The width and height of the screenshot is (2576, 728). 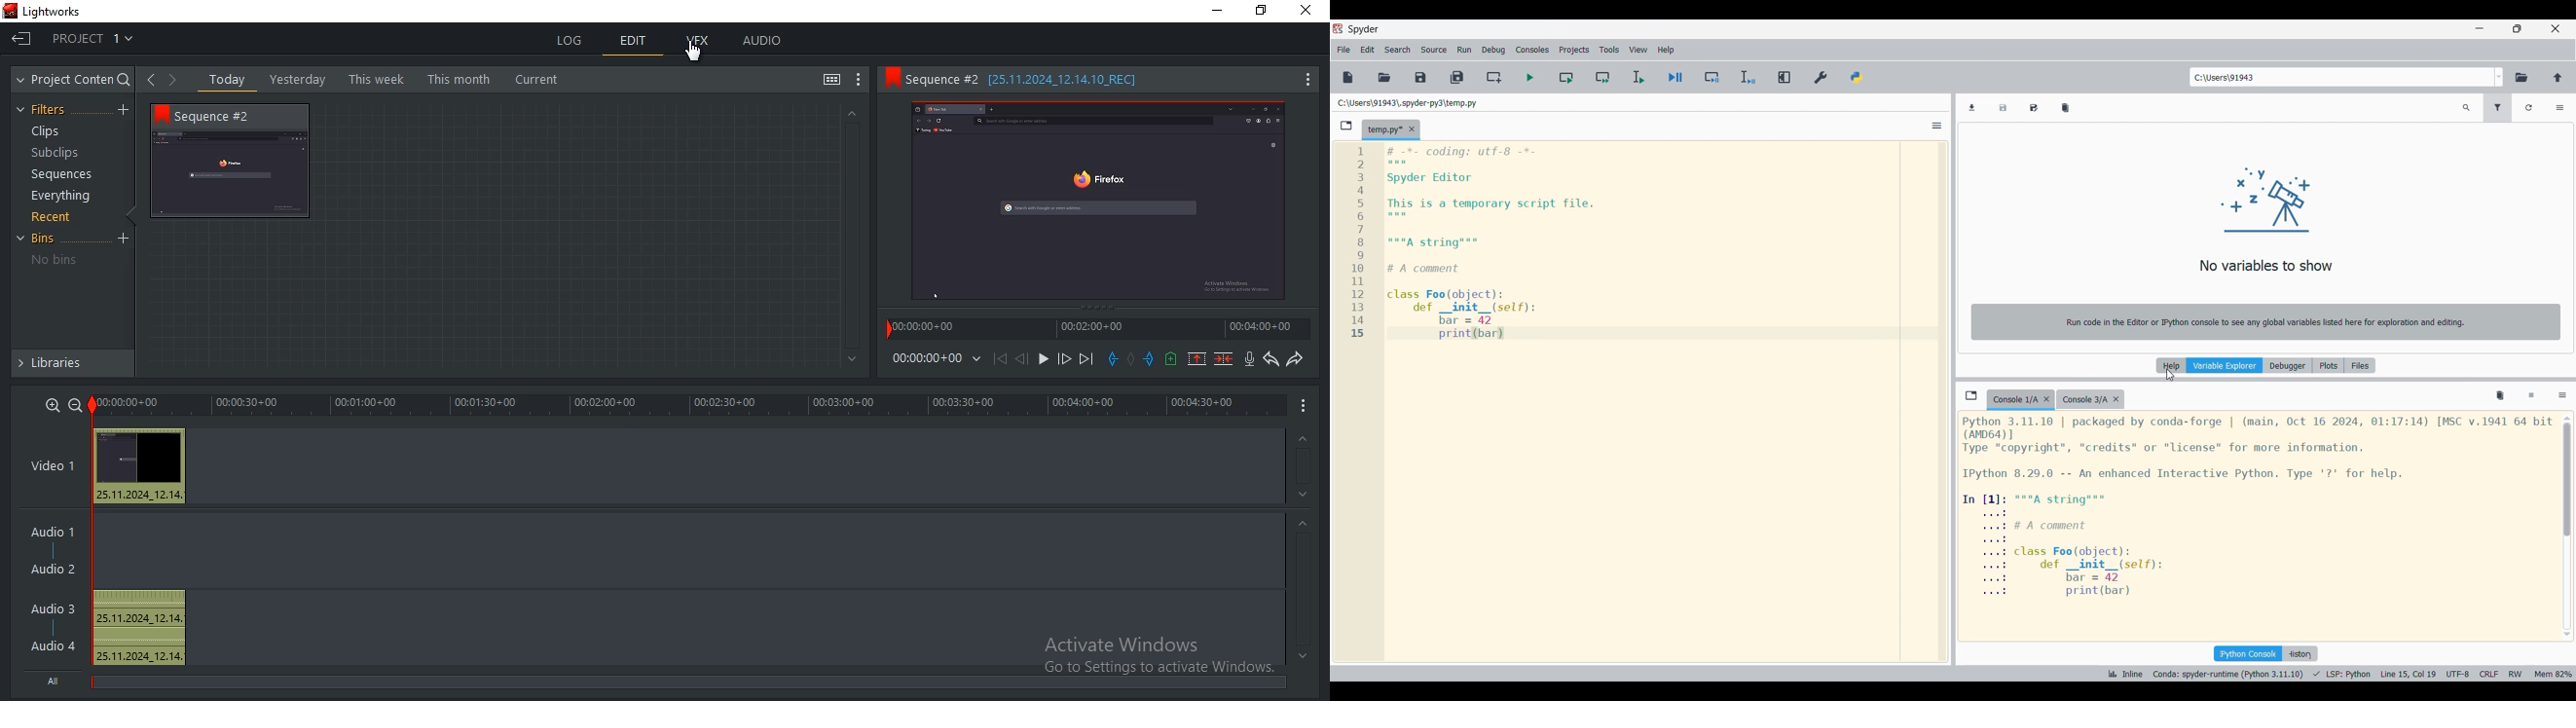 What do you see at coordinates (2499, 77) in the screenshot?
I see `Location options` at bounding box center [2499, 77].